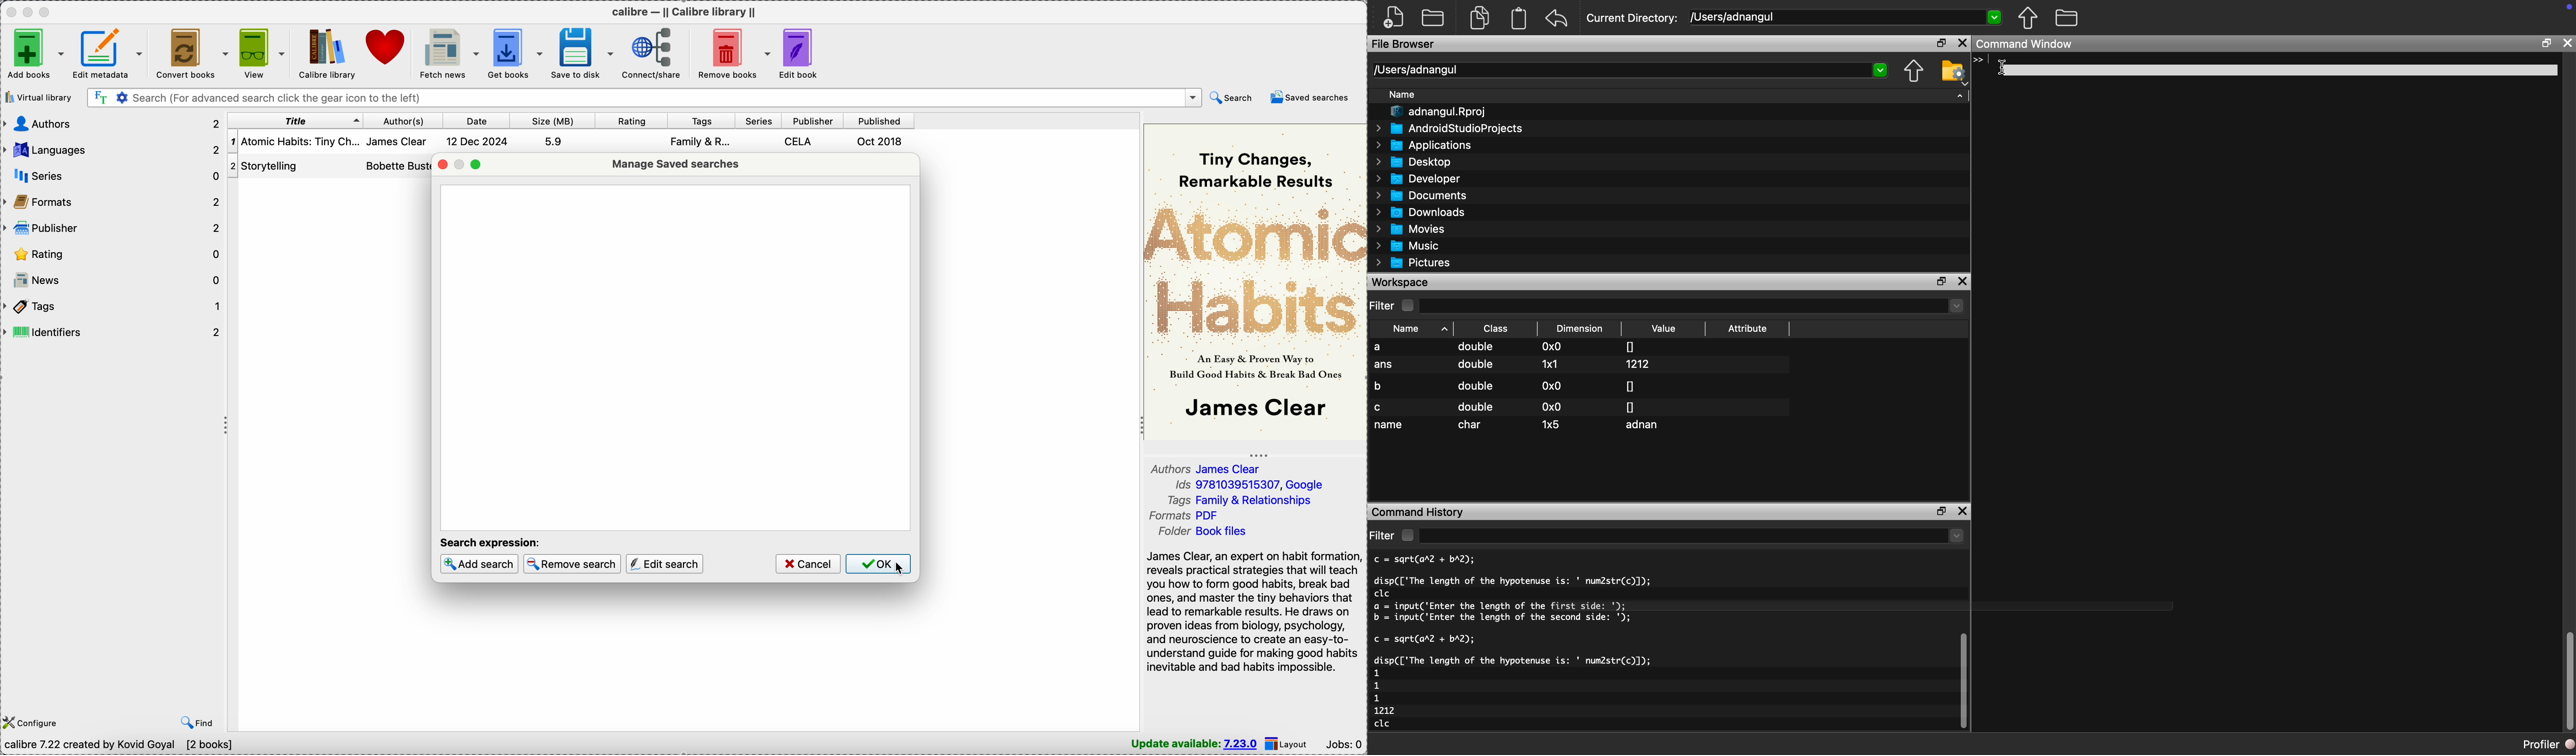 The width and height of the screenshot is (2576, 756). I want to click on publisher, so click(811, 121).